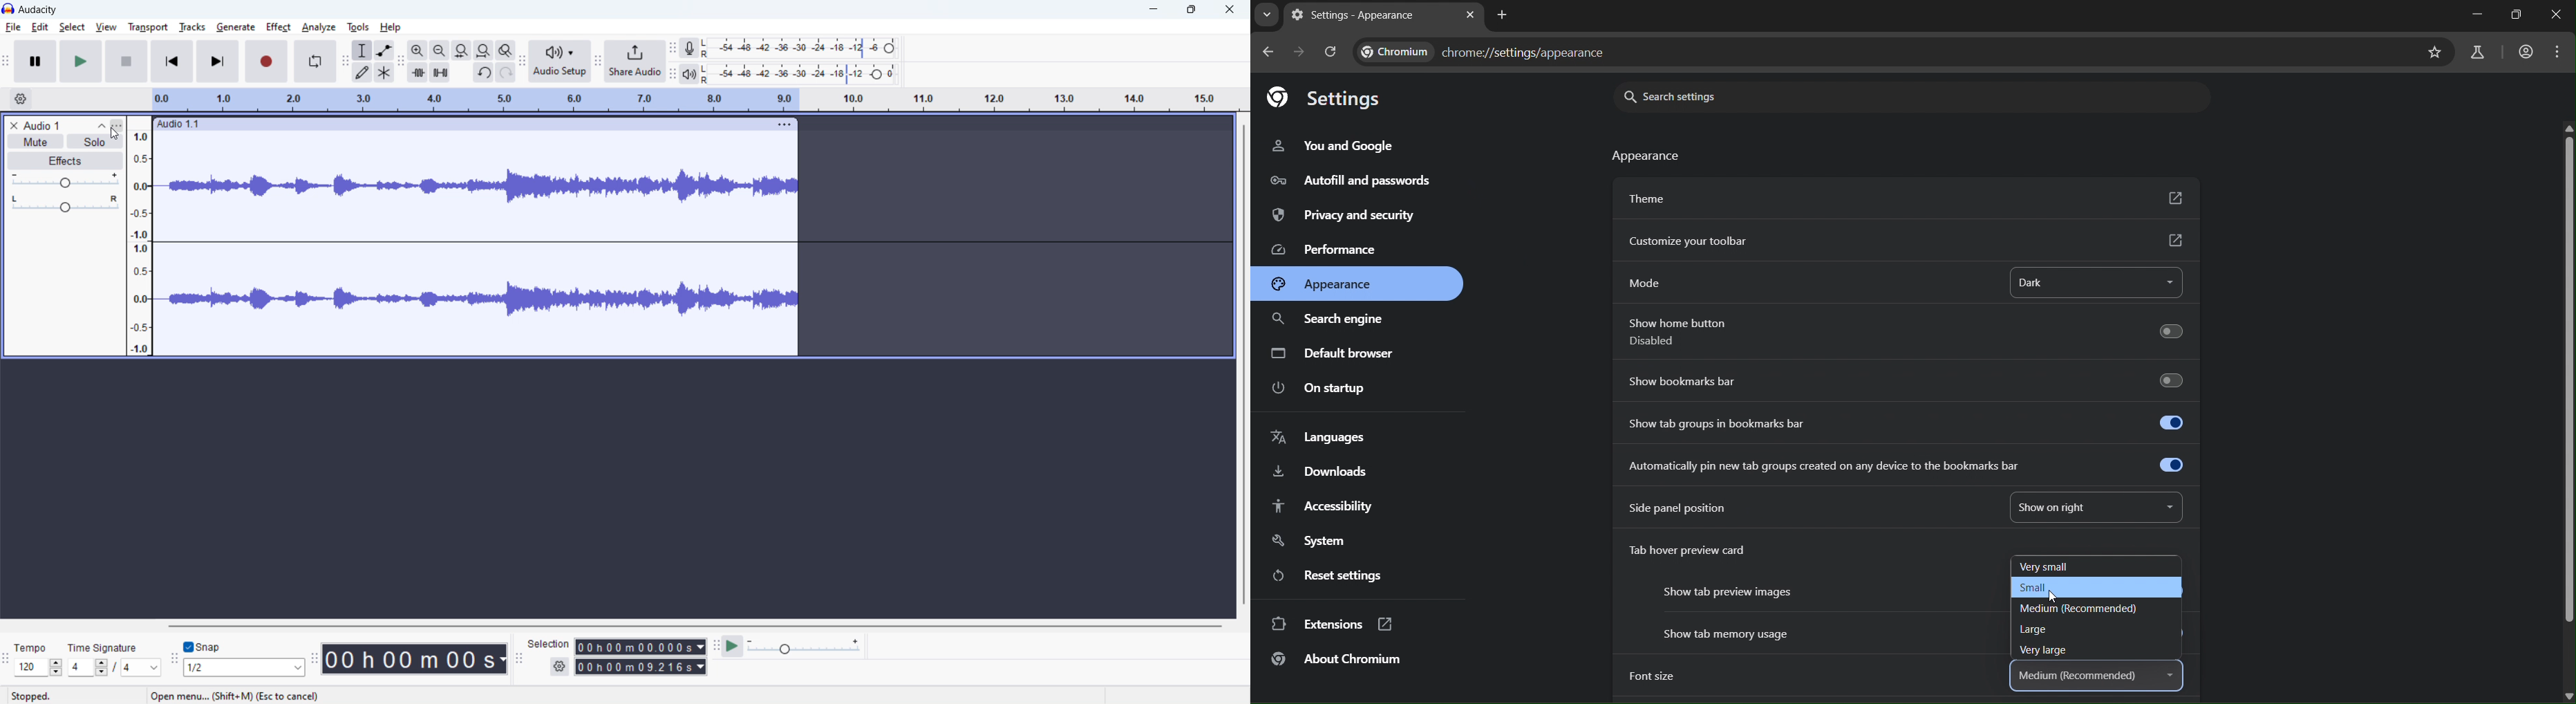 Image resolution: width=2576 pixels, height=728 pixels. Describe the element at coordinates (1501, 17) in the screenshot. I see `new tab` at that location.